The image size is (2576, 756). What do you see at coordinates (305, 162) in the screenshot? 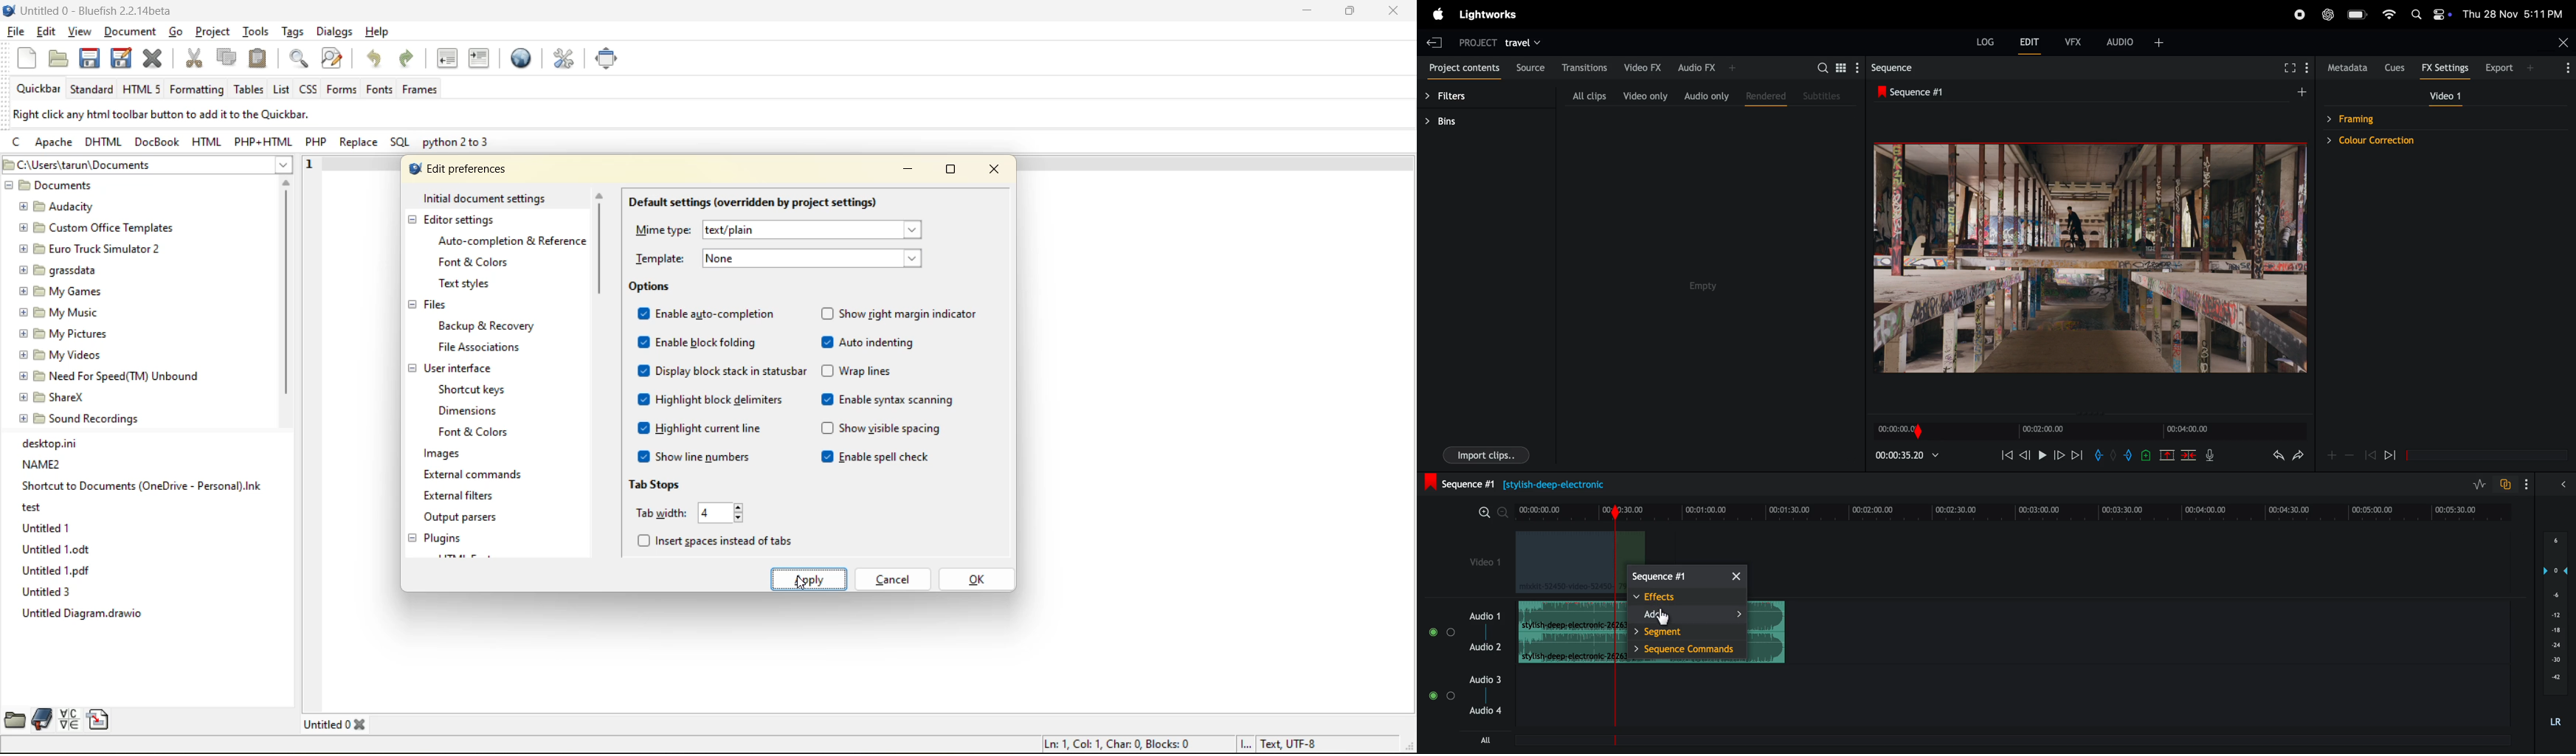
I see `1` at bounding box center [305, 162].